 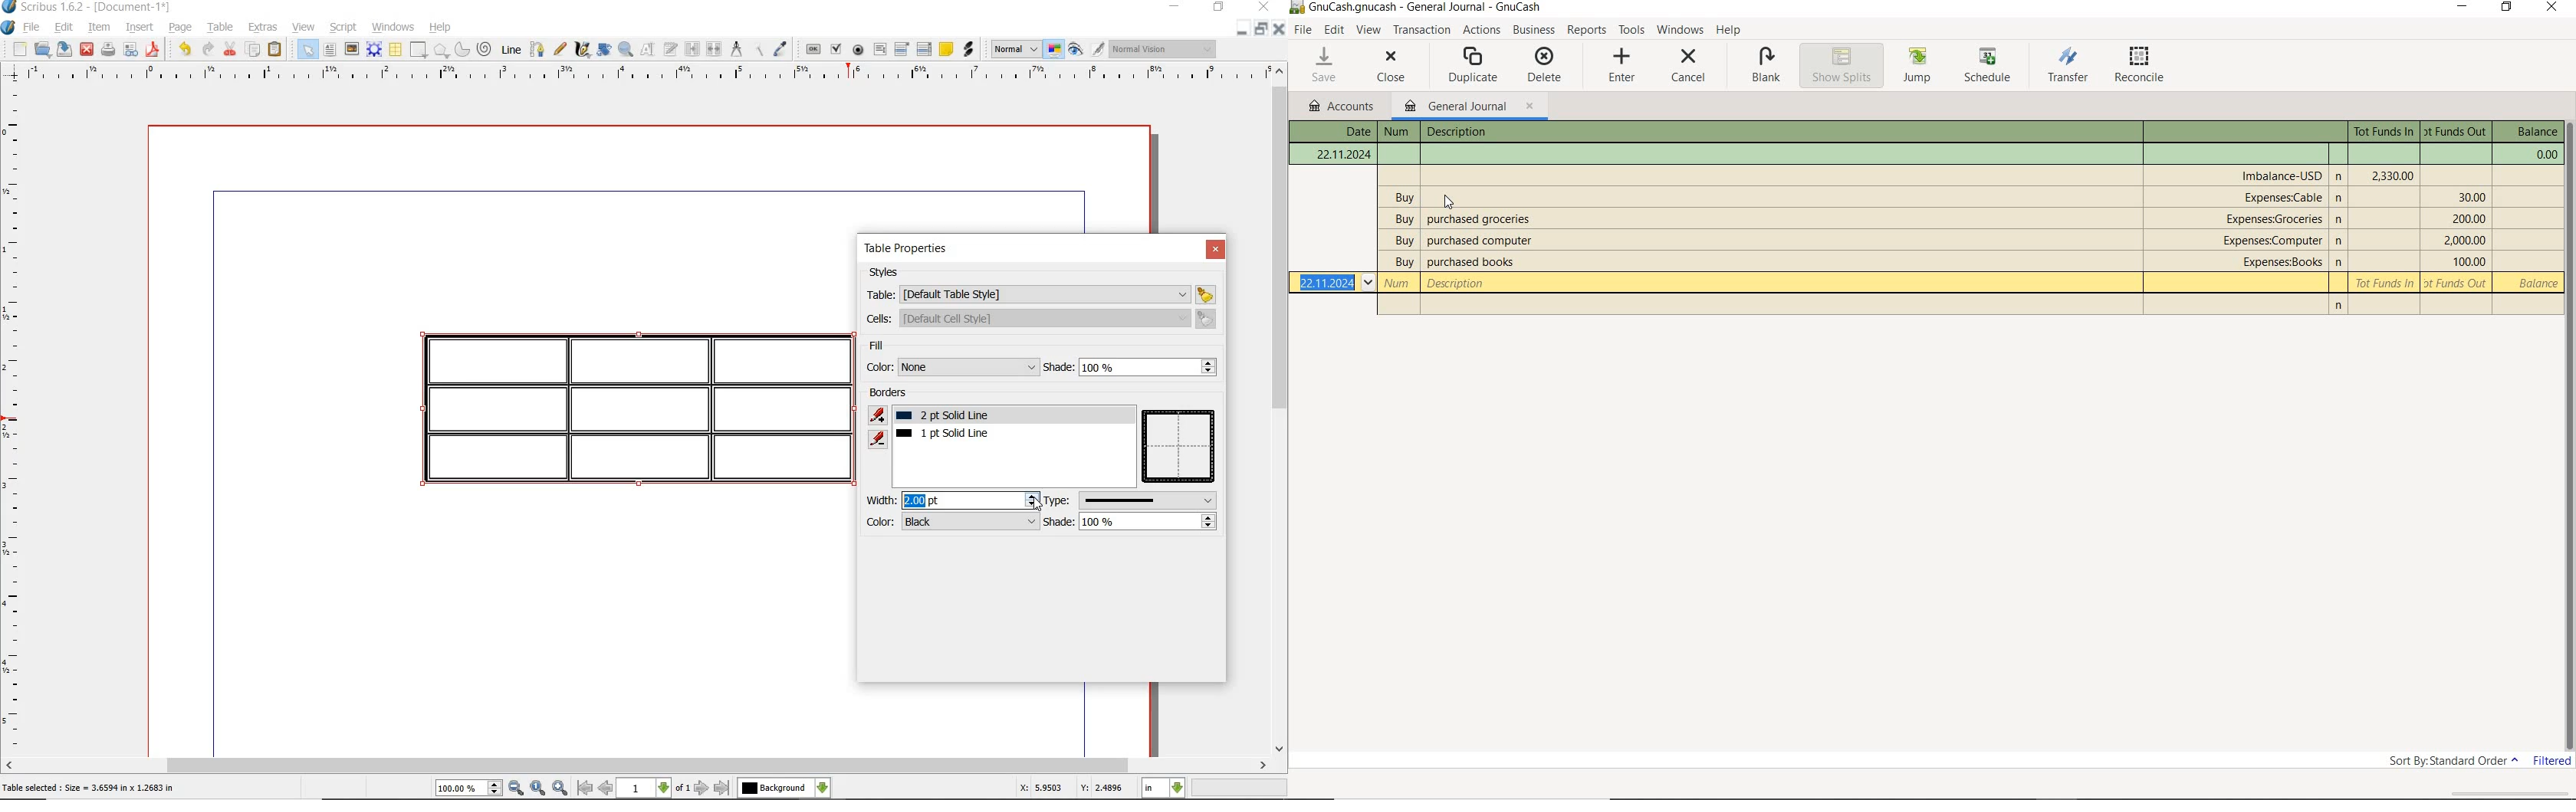 I want to click on ruler, so click(x=15, y=418).